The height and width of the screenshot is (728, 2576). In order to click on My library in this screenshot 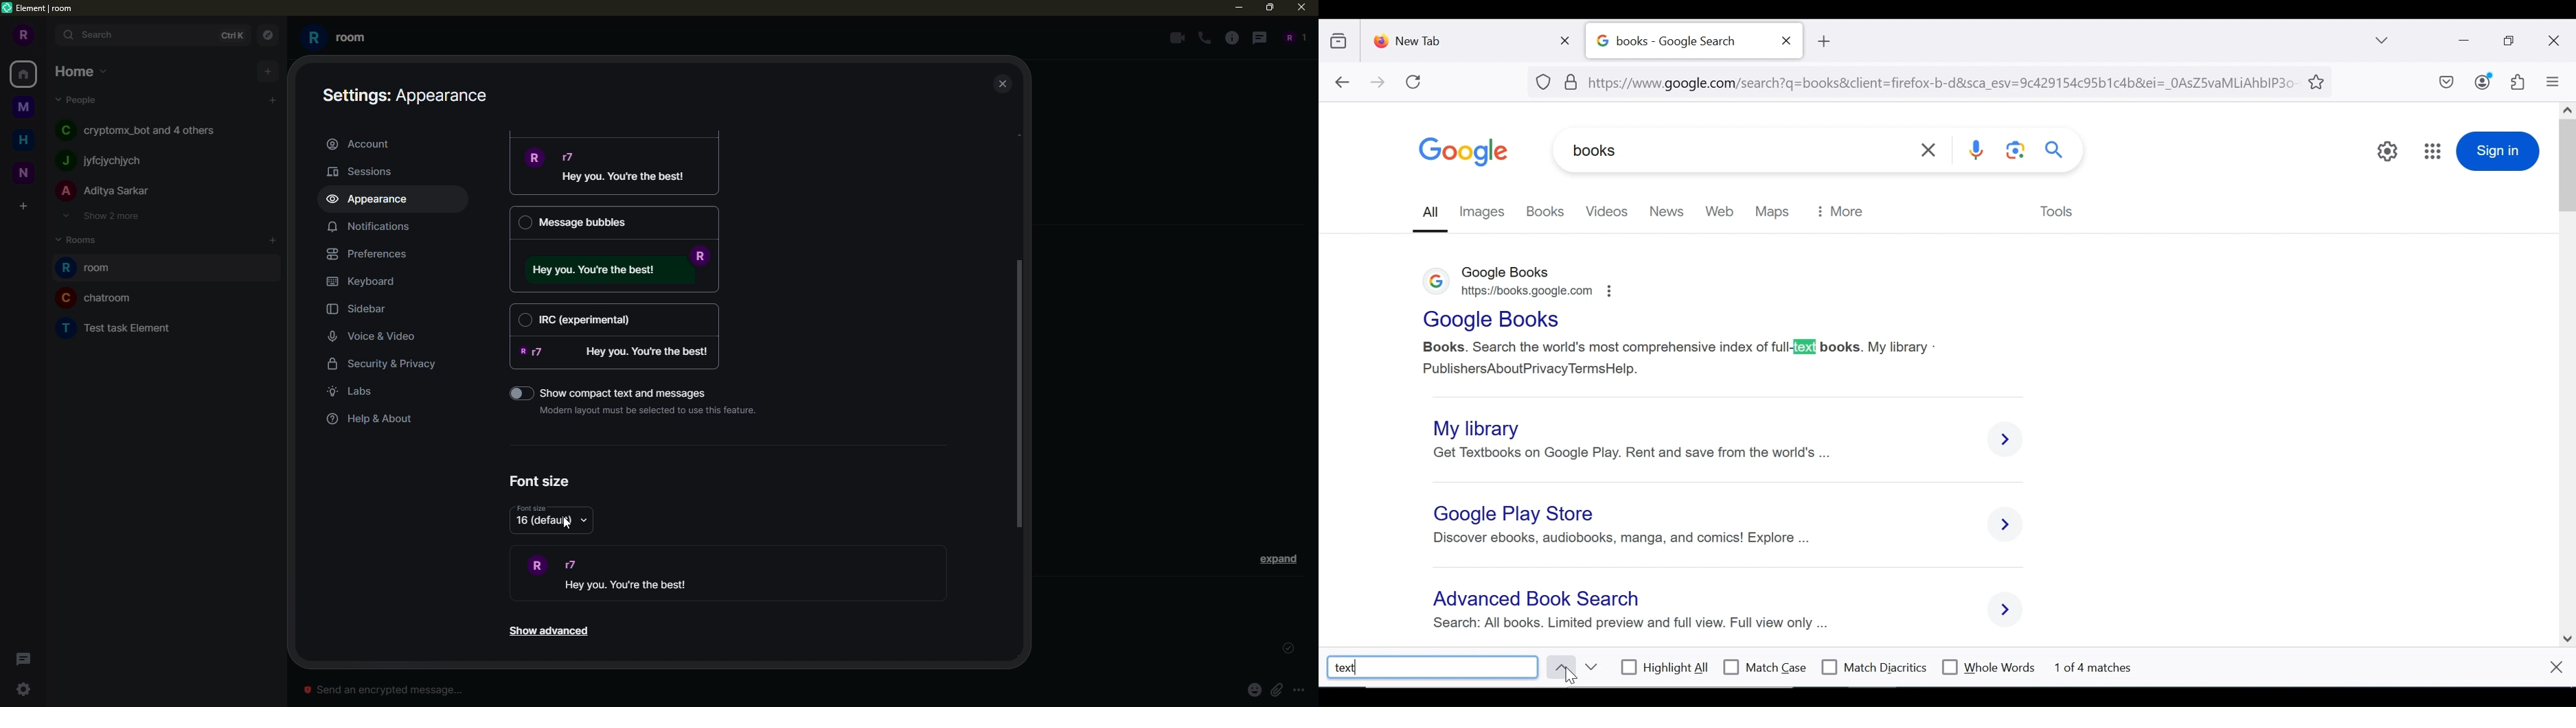, I will do `click(1474, 428)`.